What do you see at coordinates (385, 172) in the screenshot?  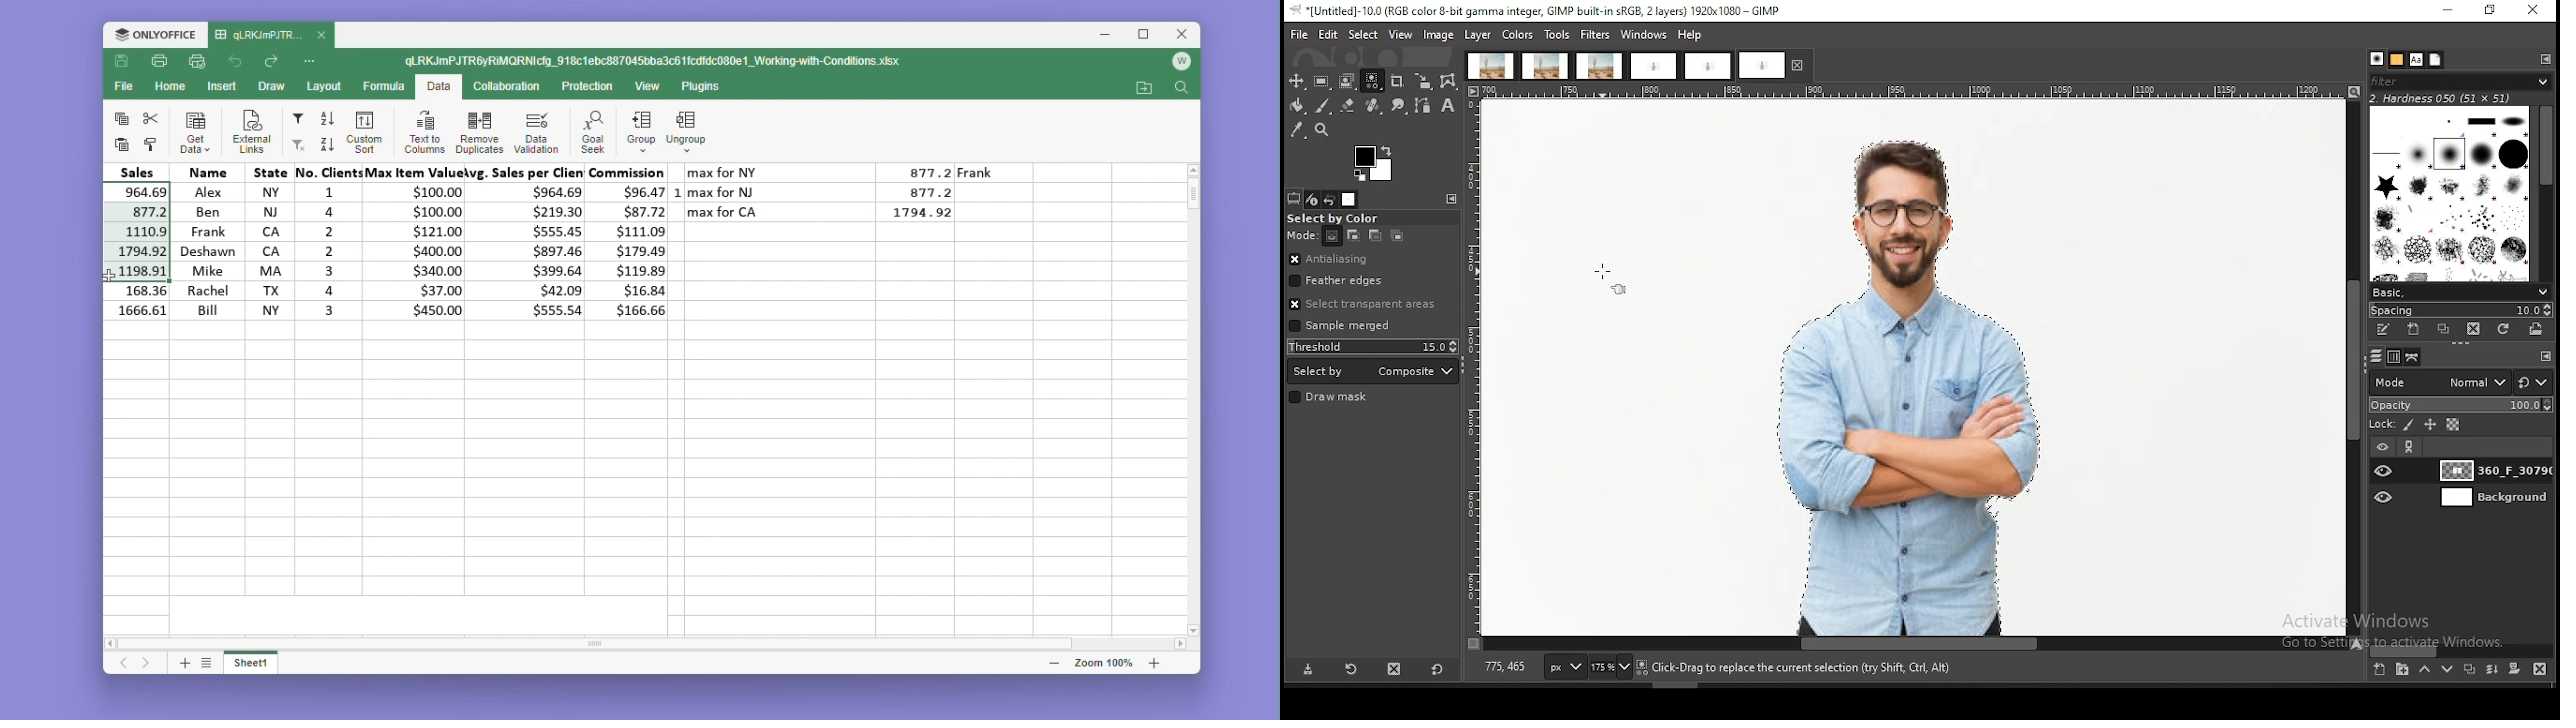 I see `Headers` at bounding box center [385, 172].